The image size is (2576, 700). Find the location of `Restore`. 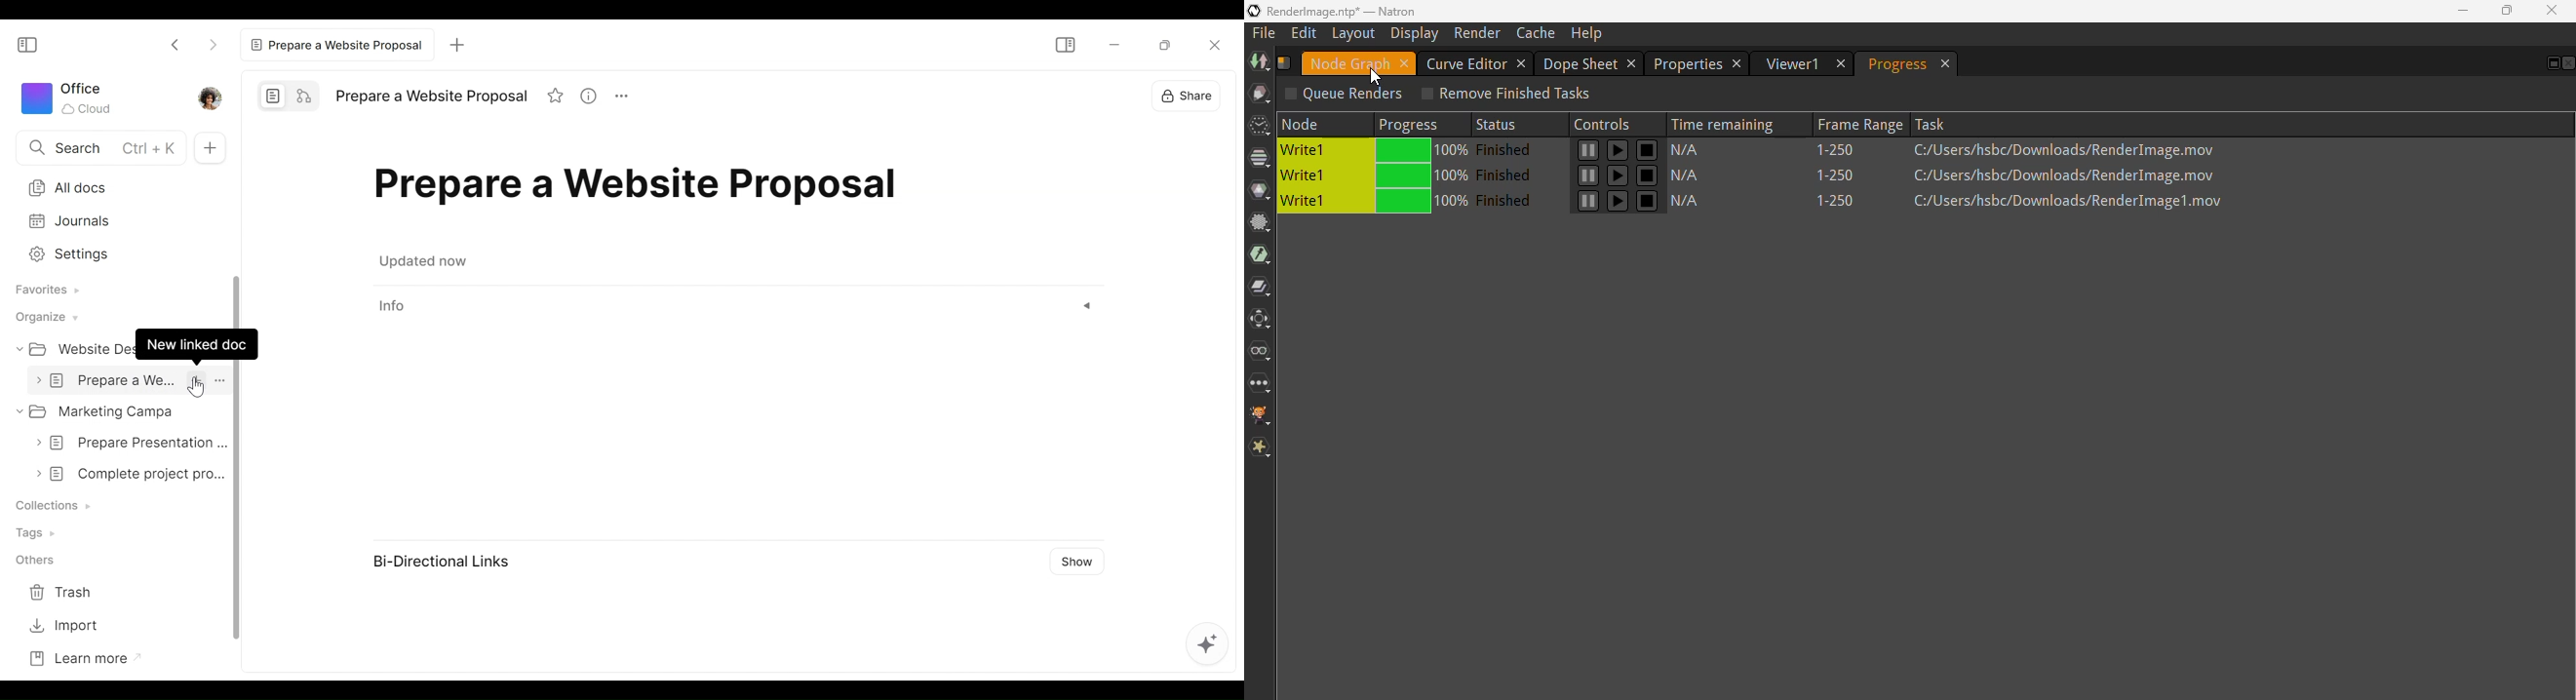

Restore is located at coordinates (1168, 44).